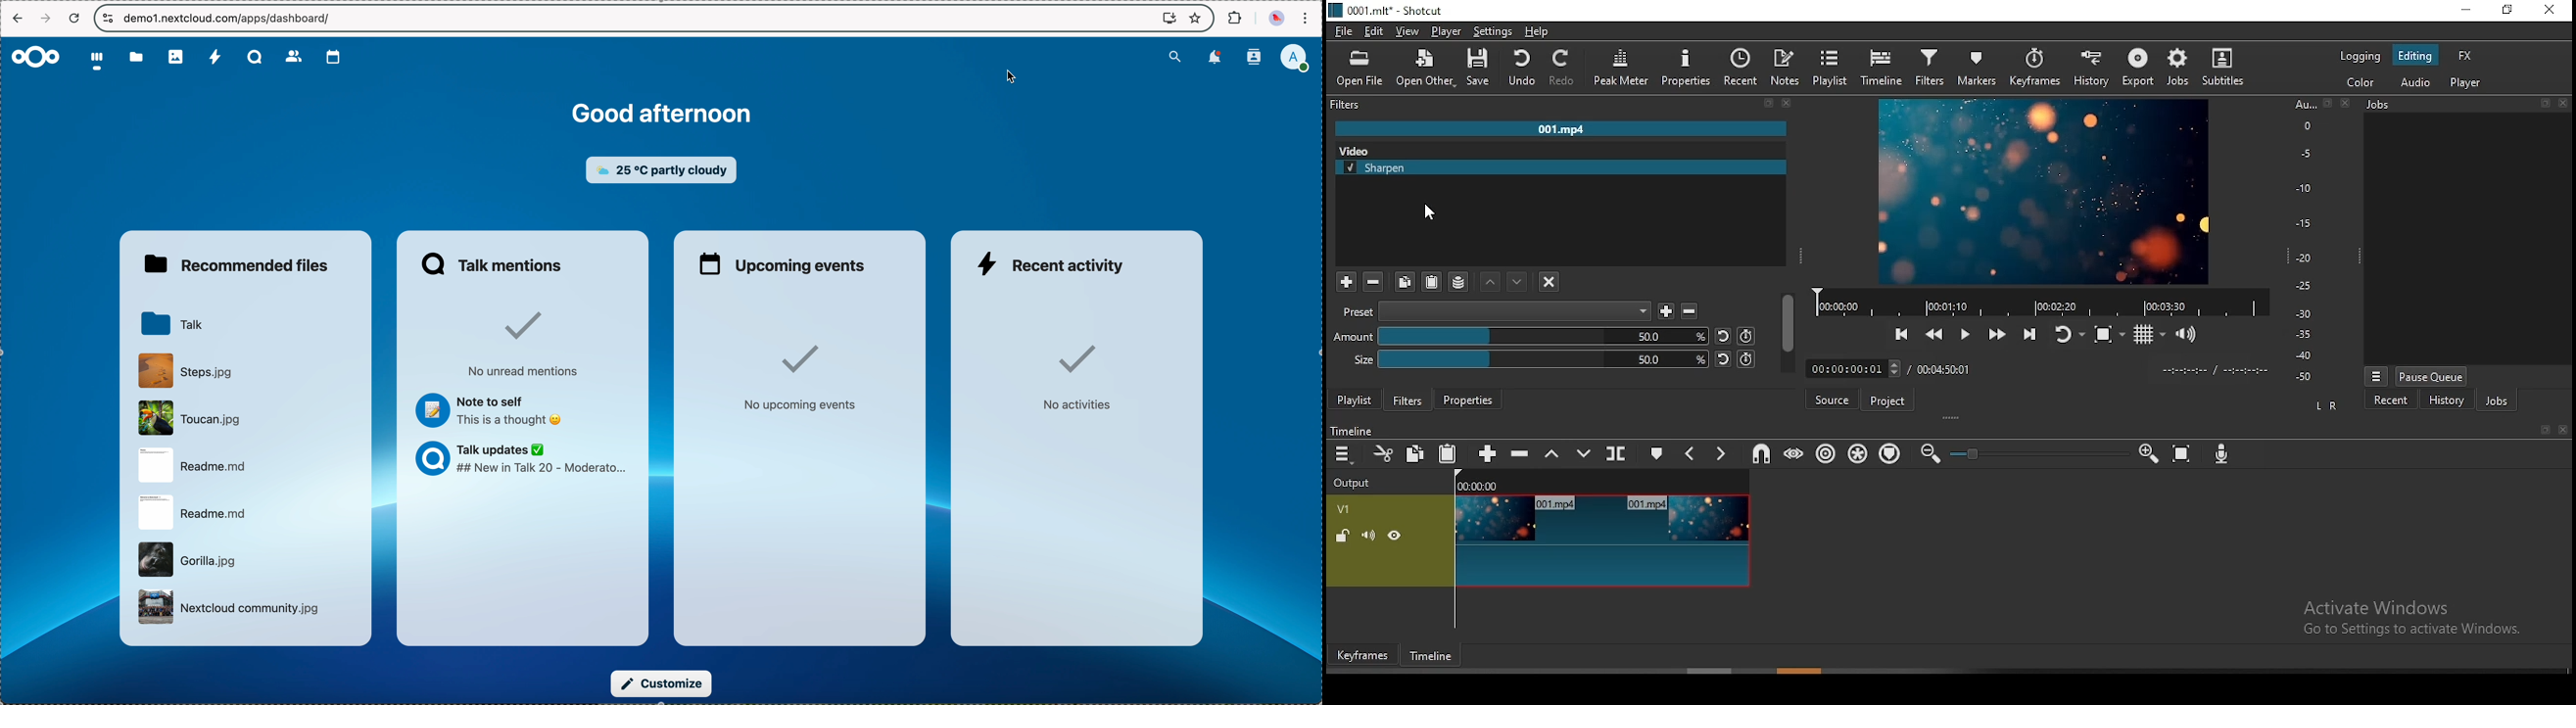  I want to click on redo, so click(1562, 69).